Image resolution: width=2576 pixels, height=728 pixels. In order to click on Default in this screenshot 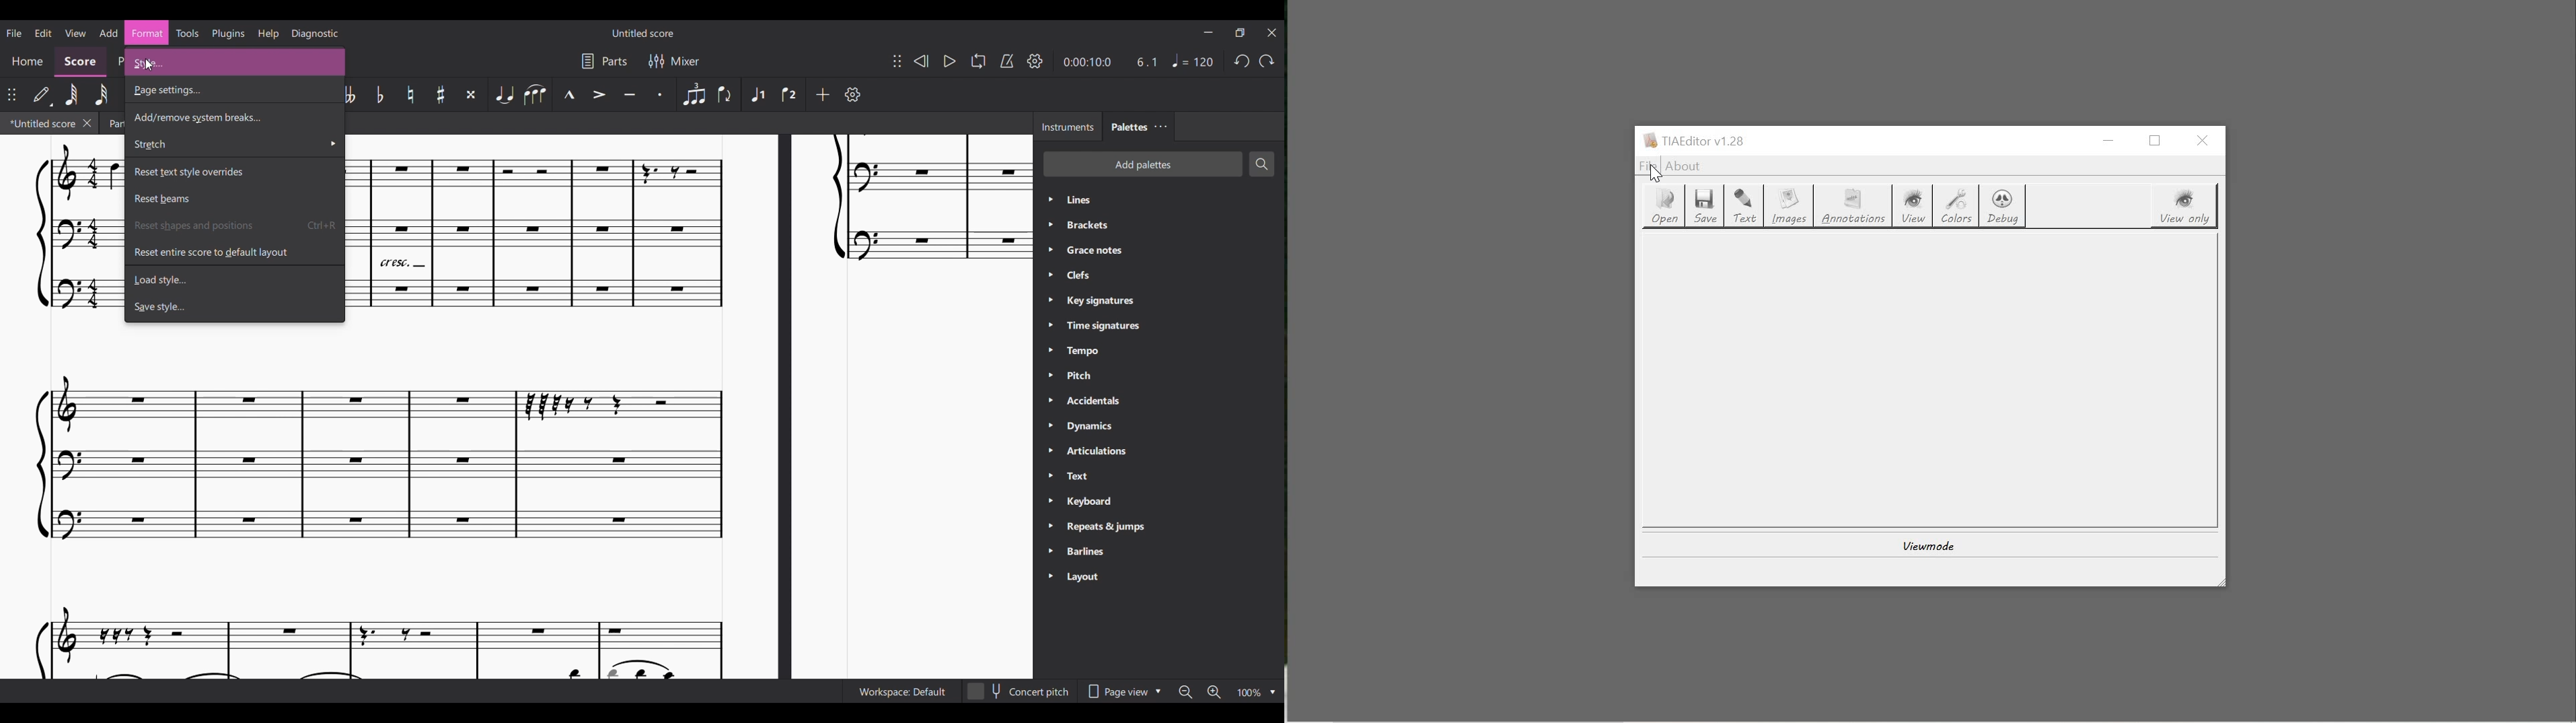, I will do `click(43, 95)`.